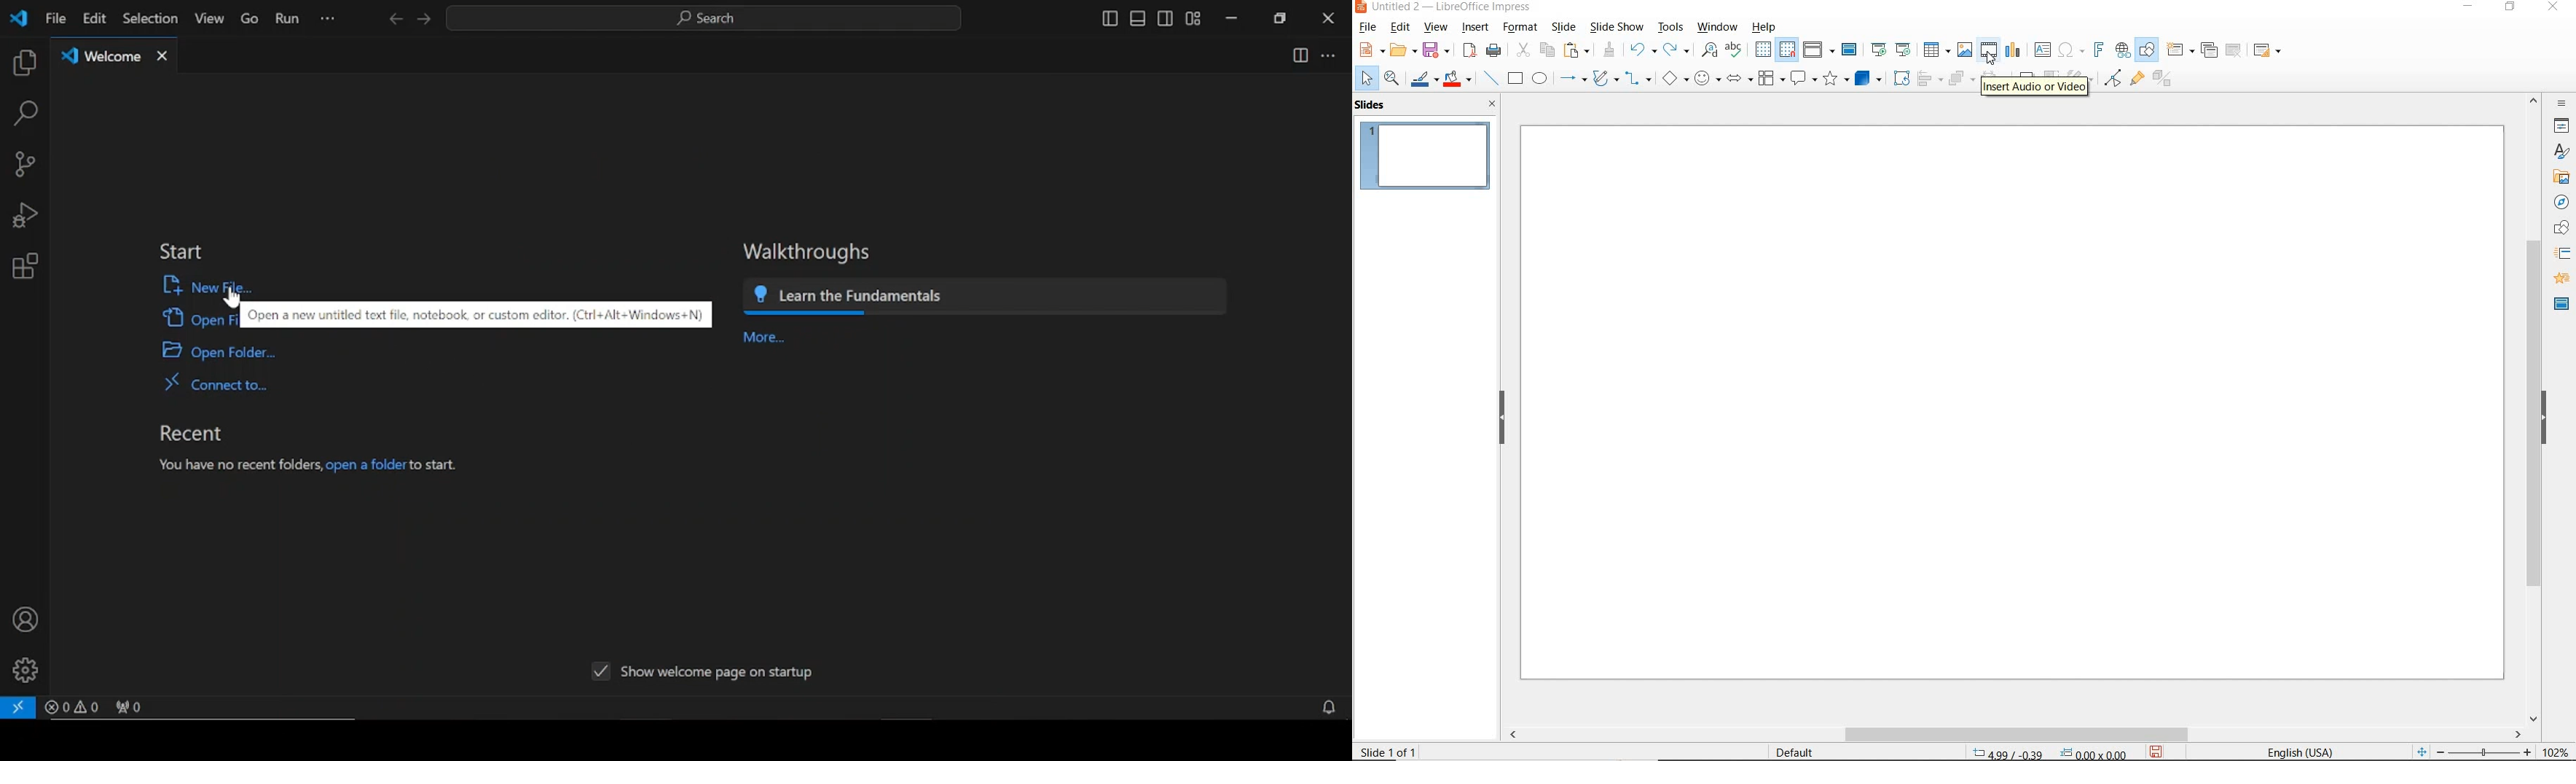 Image resolution: width=2576 pixels, height=784 pixels. What do you see at coordinates (1301, 54) in the screenshot?
I see `split editor right split editor down` at bounding box center [1301, 54].